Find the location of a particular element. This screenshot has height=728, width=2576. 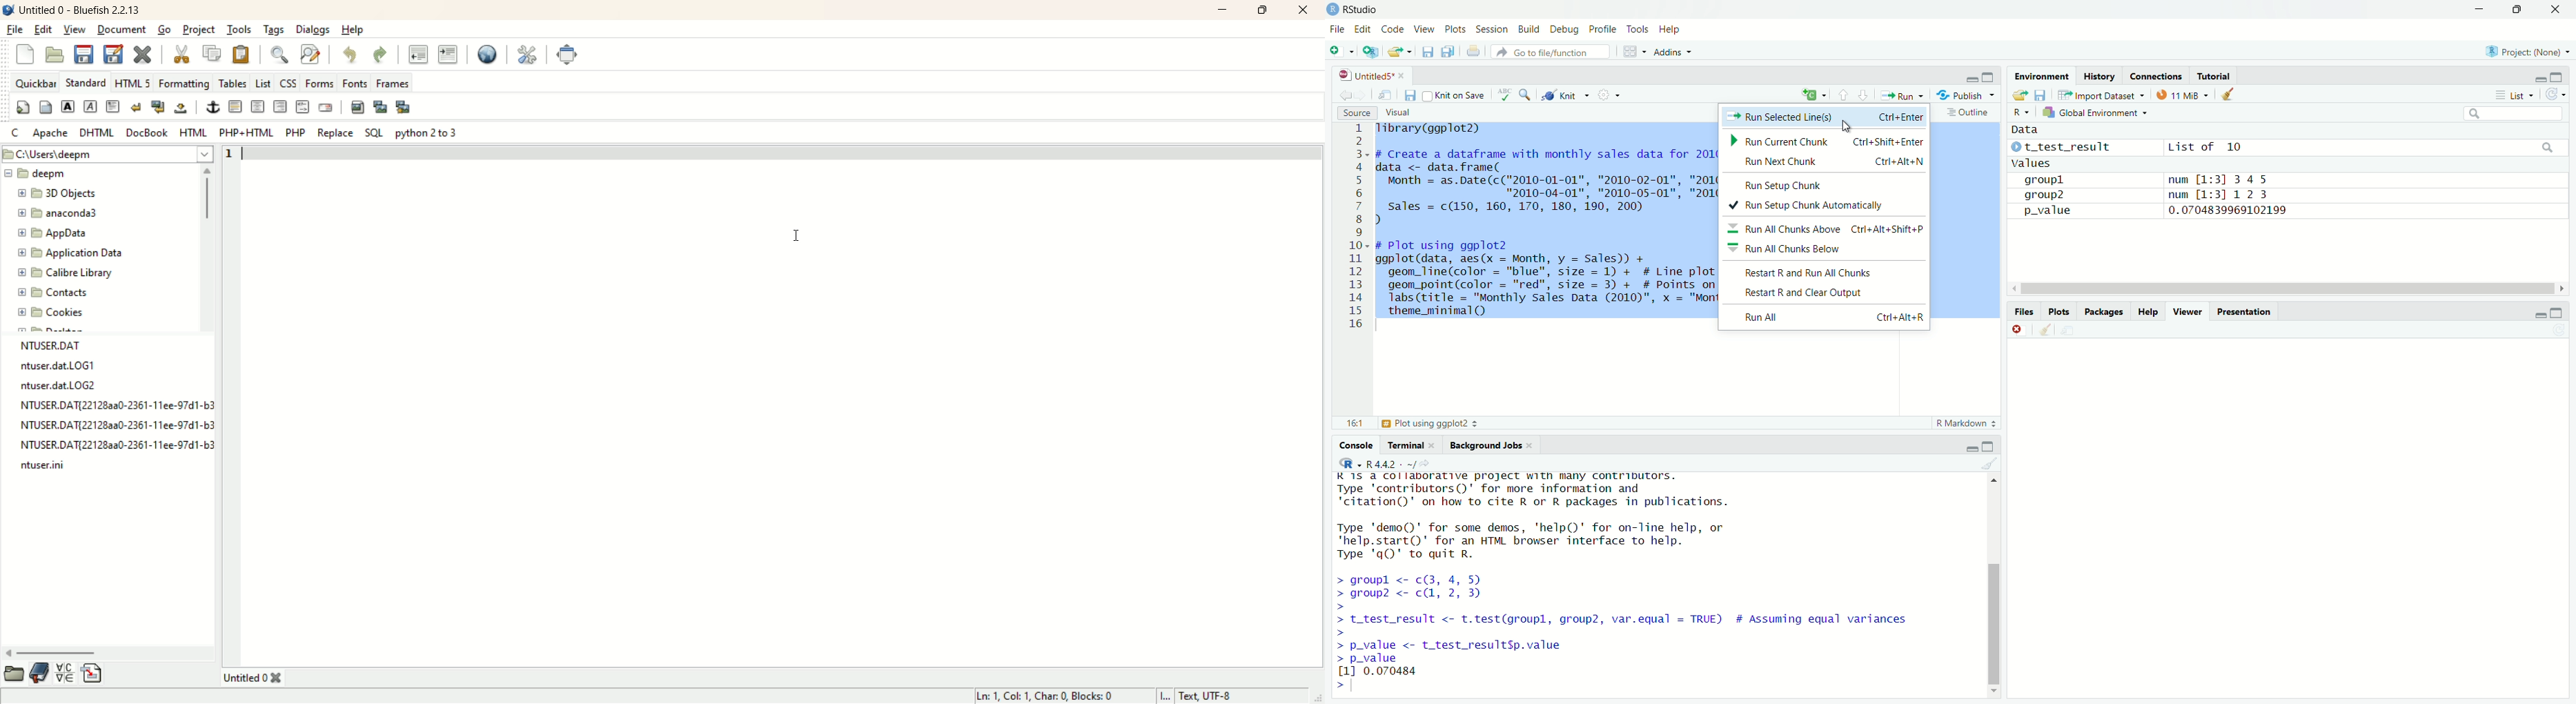

insert image is located at coordinates (357, 107).